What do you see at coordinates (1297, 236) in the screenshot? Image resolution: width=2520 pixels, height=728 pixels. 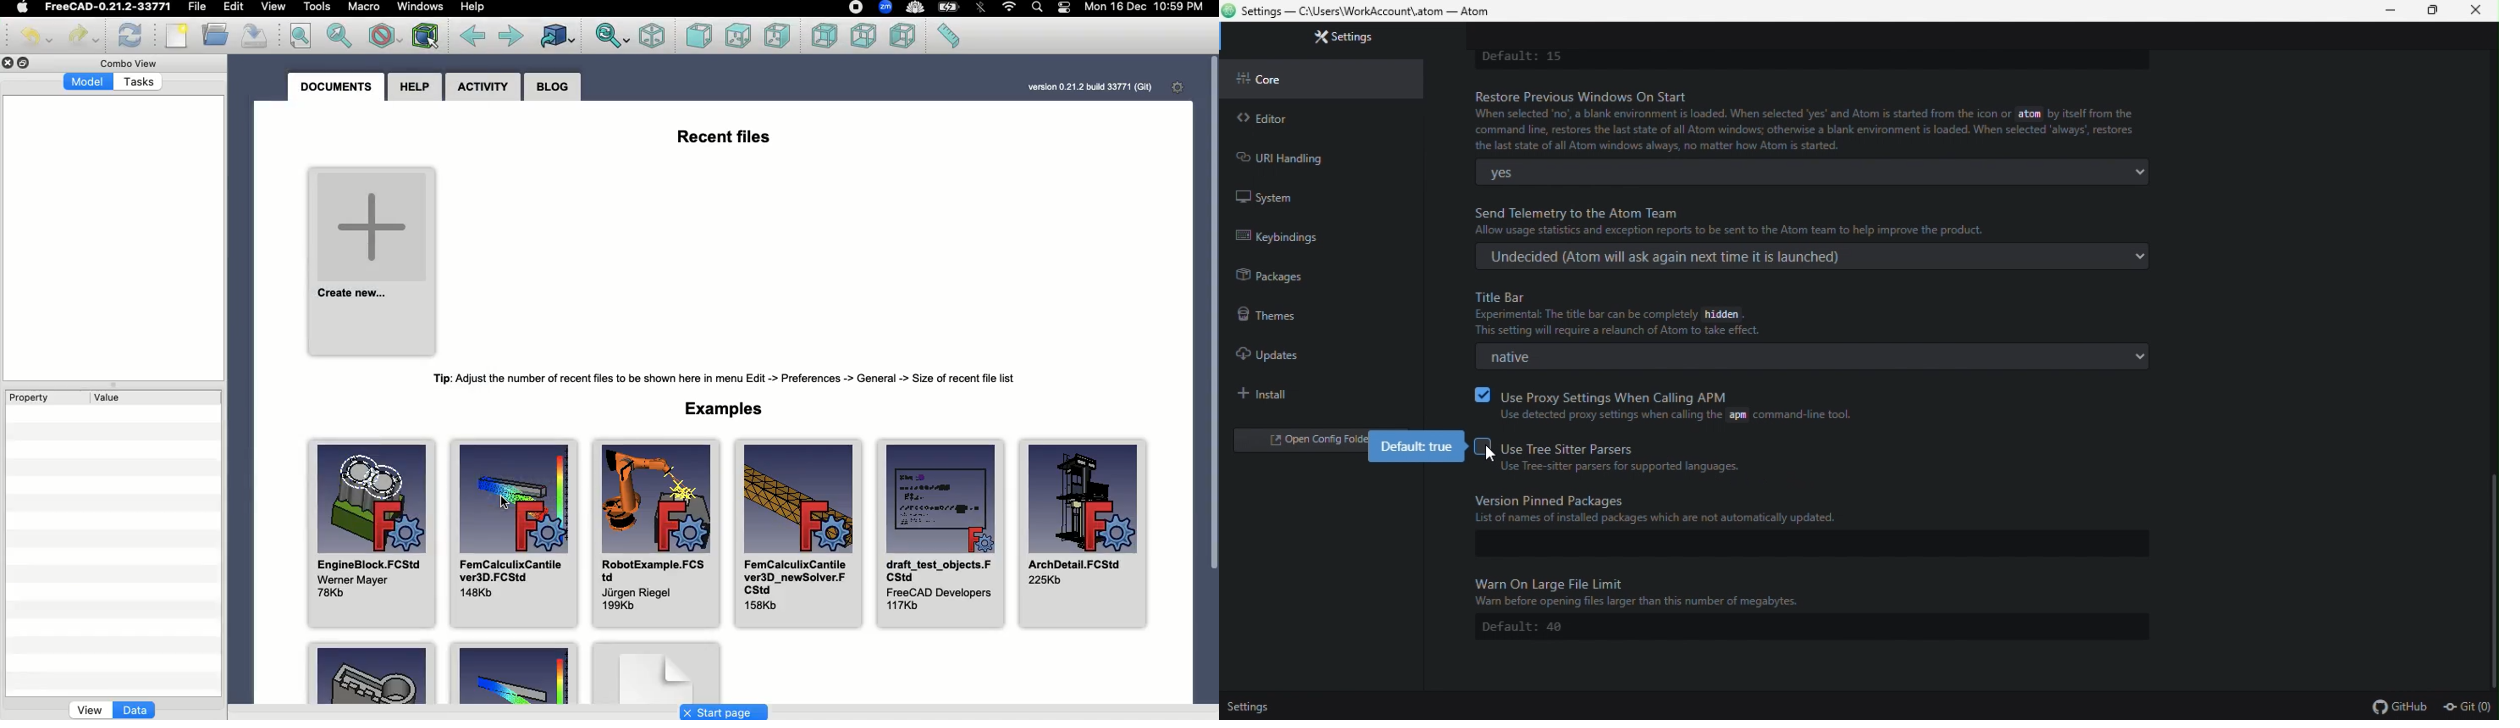 I see `keybinding` at bounding box center [1297, 236].